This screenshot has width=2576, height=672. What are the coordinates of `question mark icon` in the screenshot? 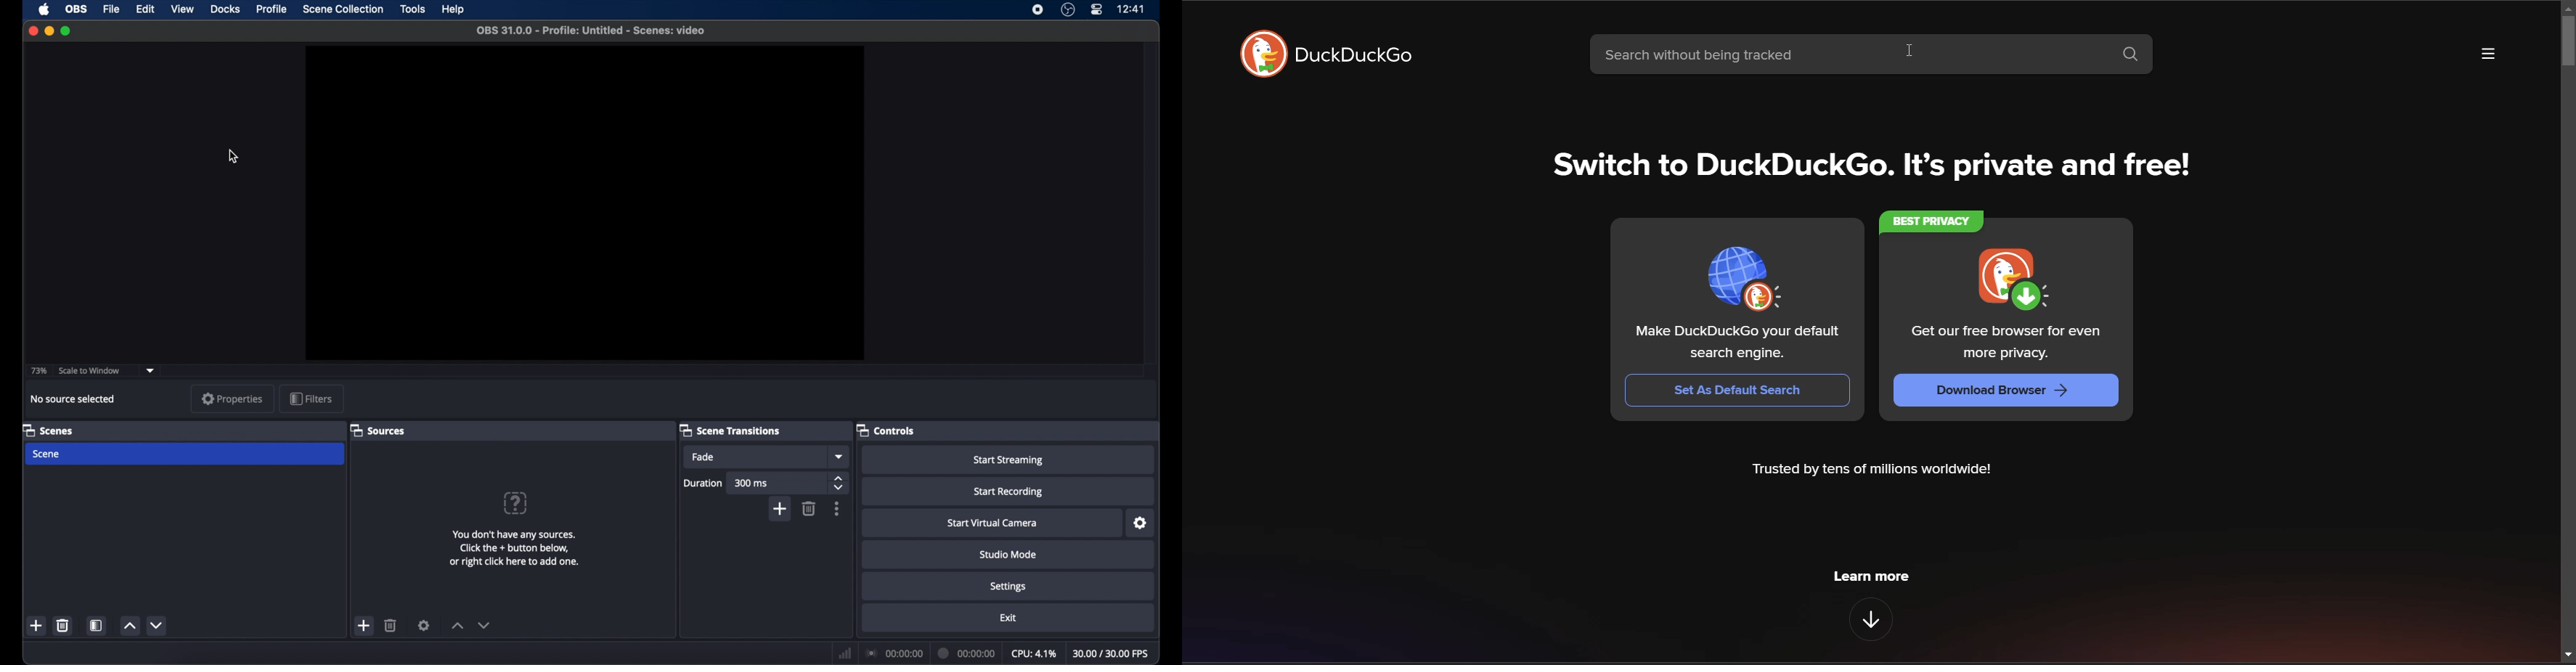 It's located at (515, 504).